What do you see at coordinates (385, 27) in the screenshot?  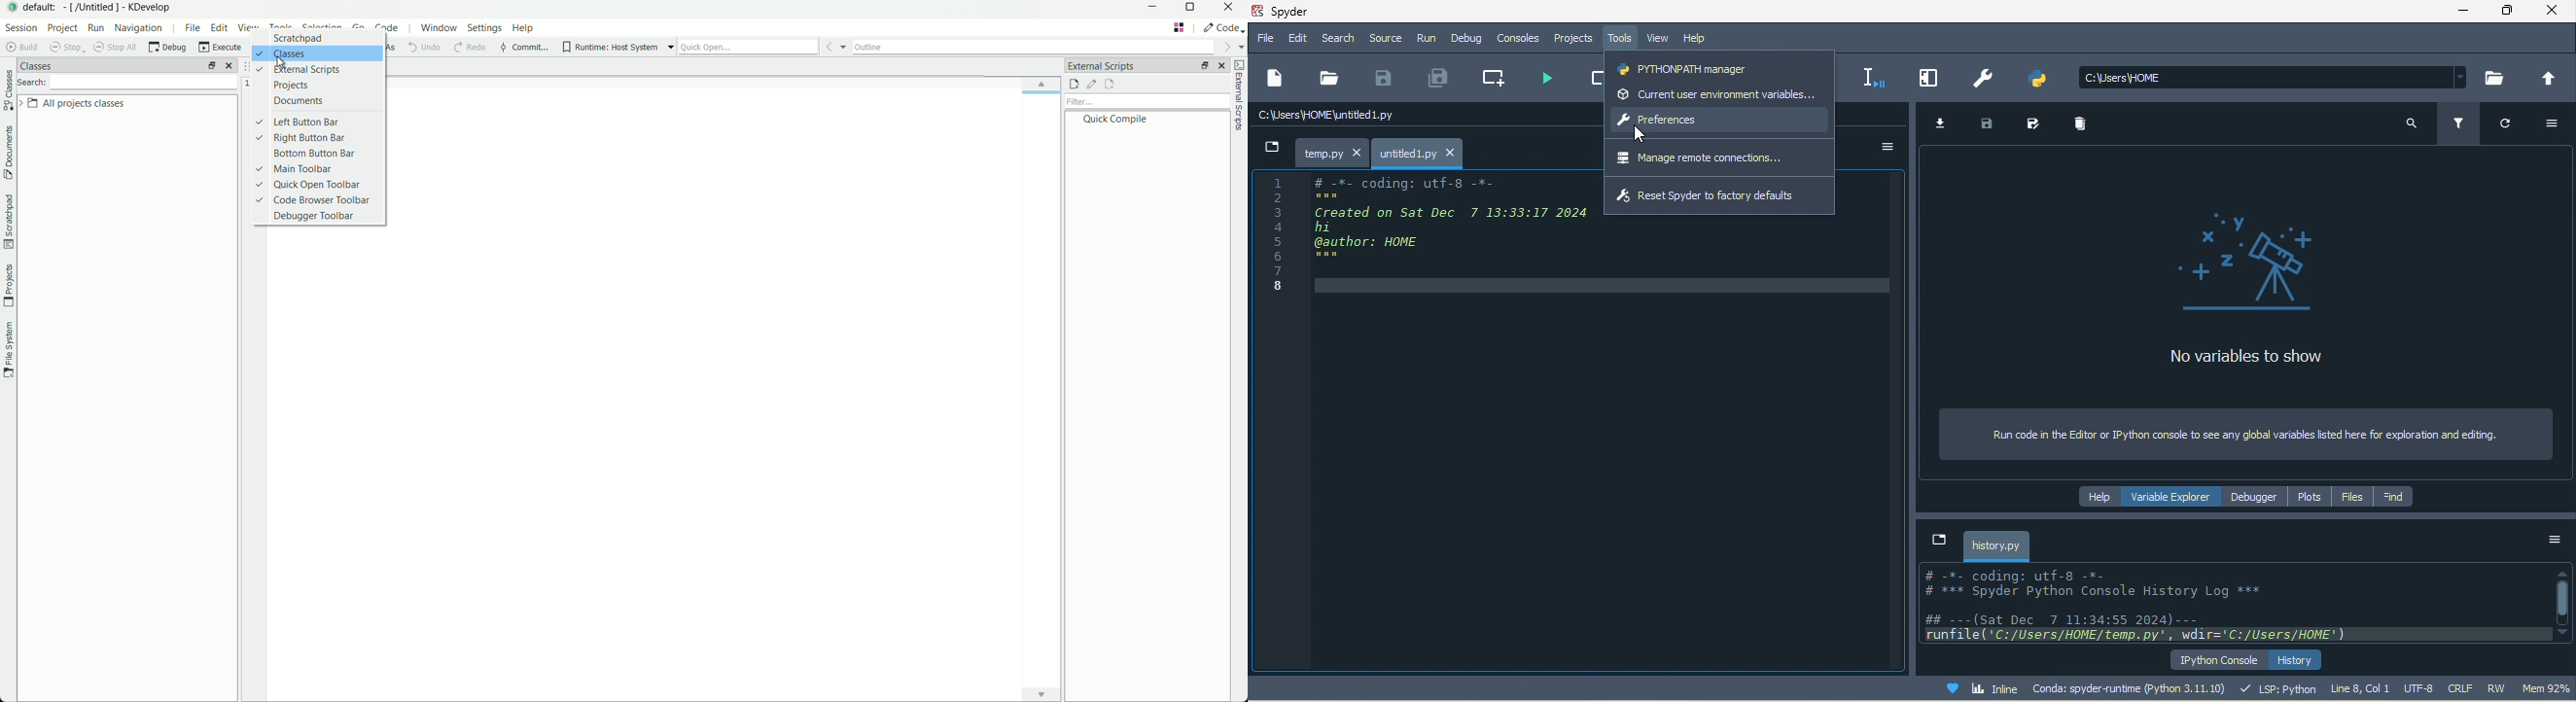 I see `code menu` at bounding box center [385, 27].